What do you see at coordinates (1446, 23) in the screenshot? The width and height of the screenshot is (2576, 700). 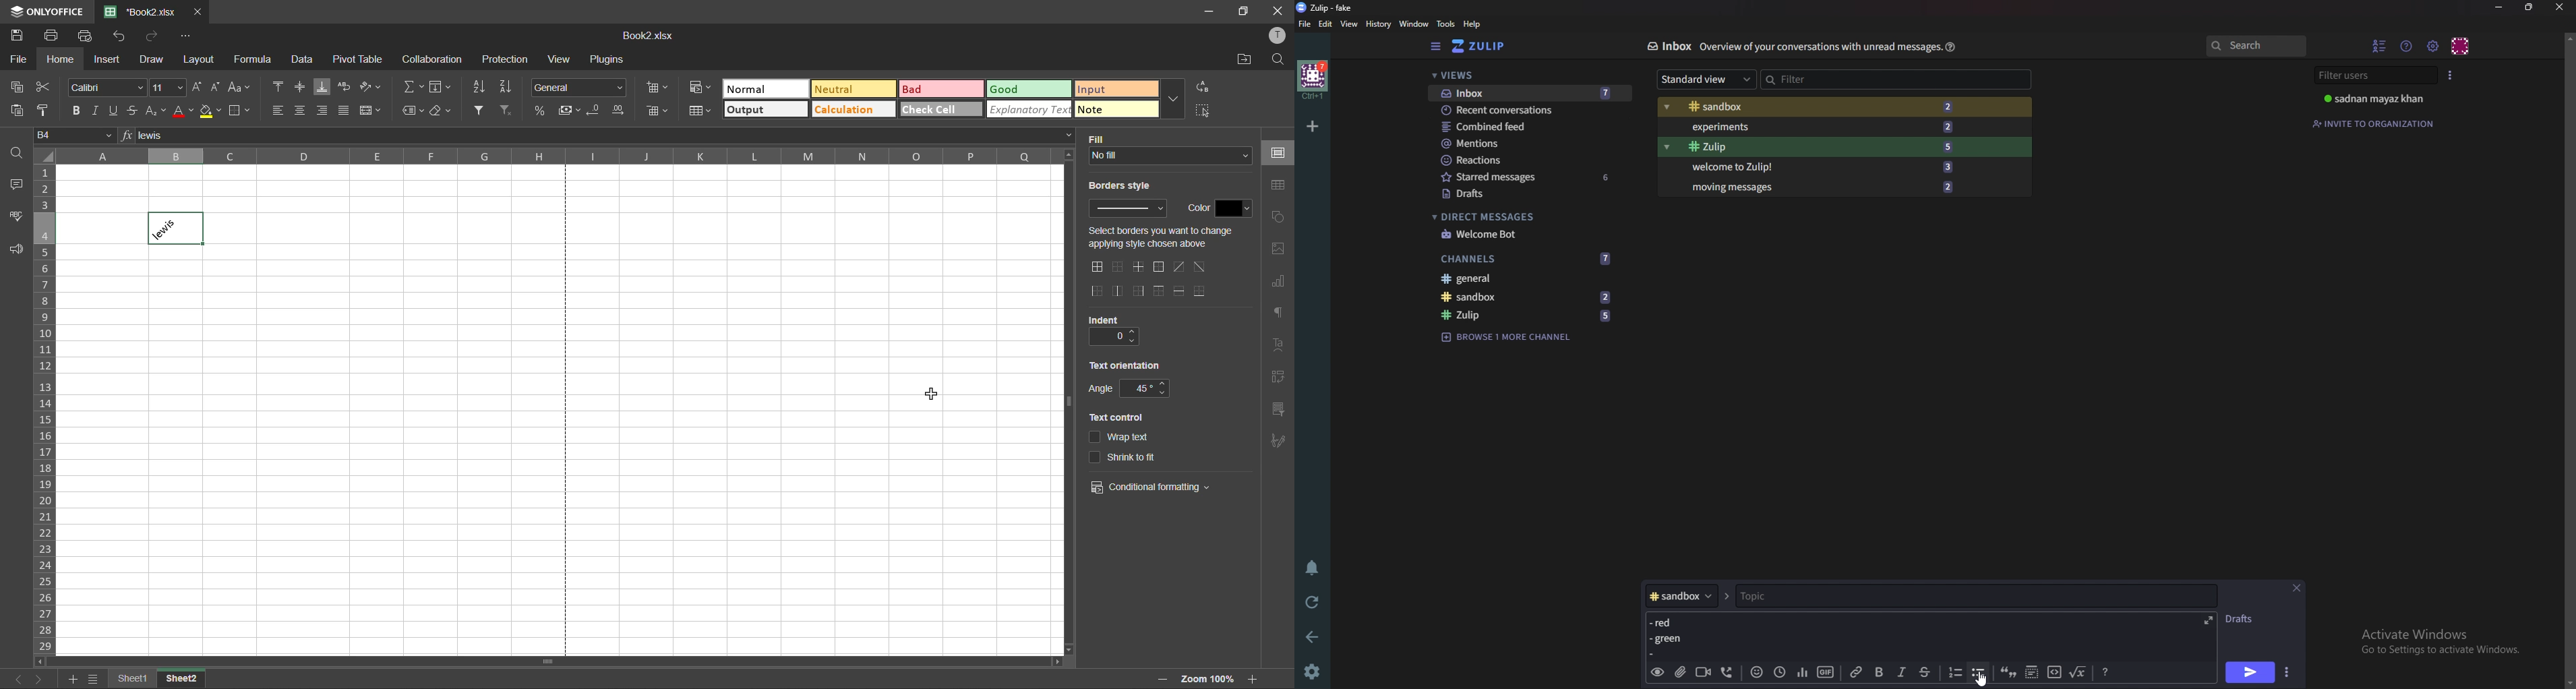 I see `Tools` at bounding box center [1446, 23].